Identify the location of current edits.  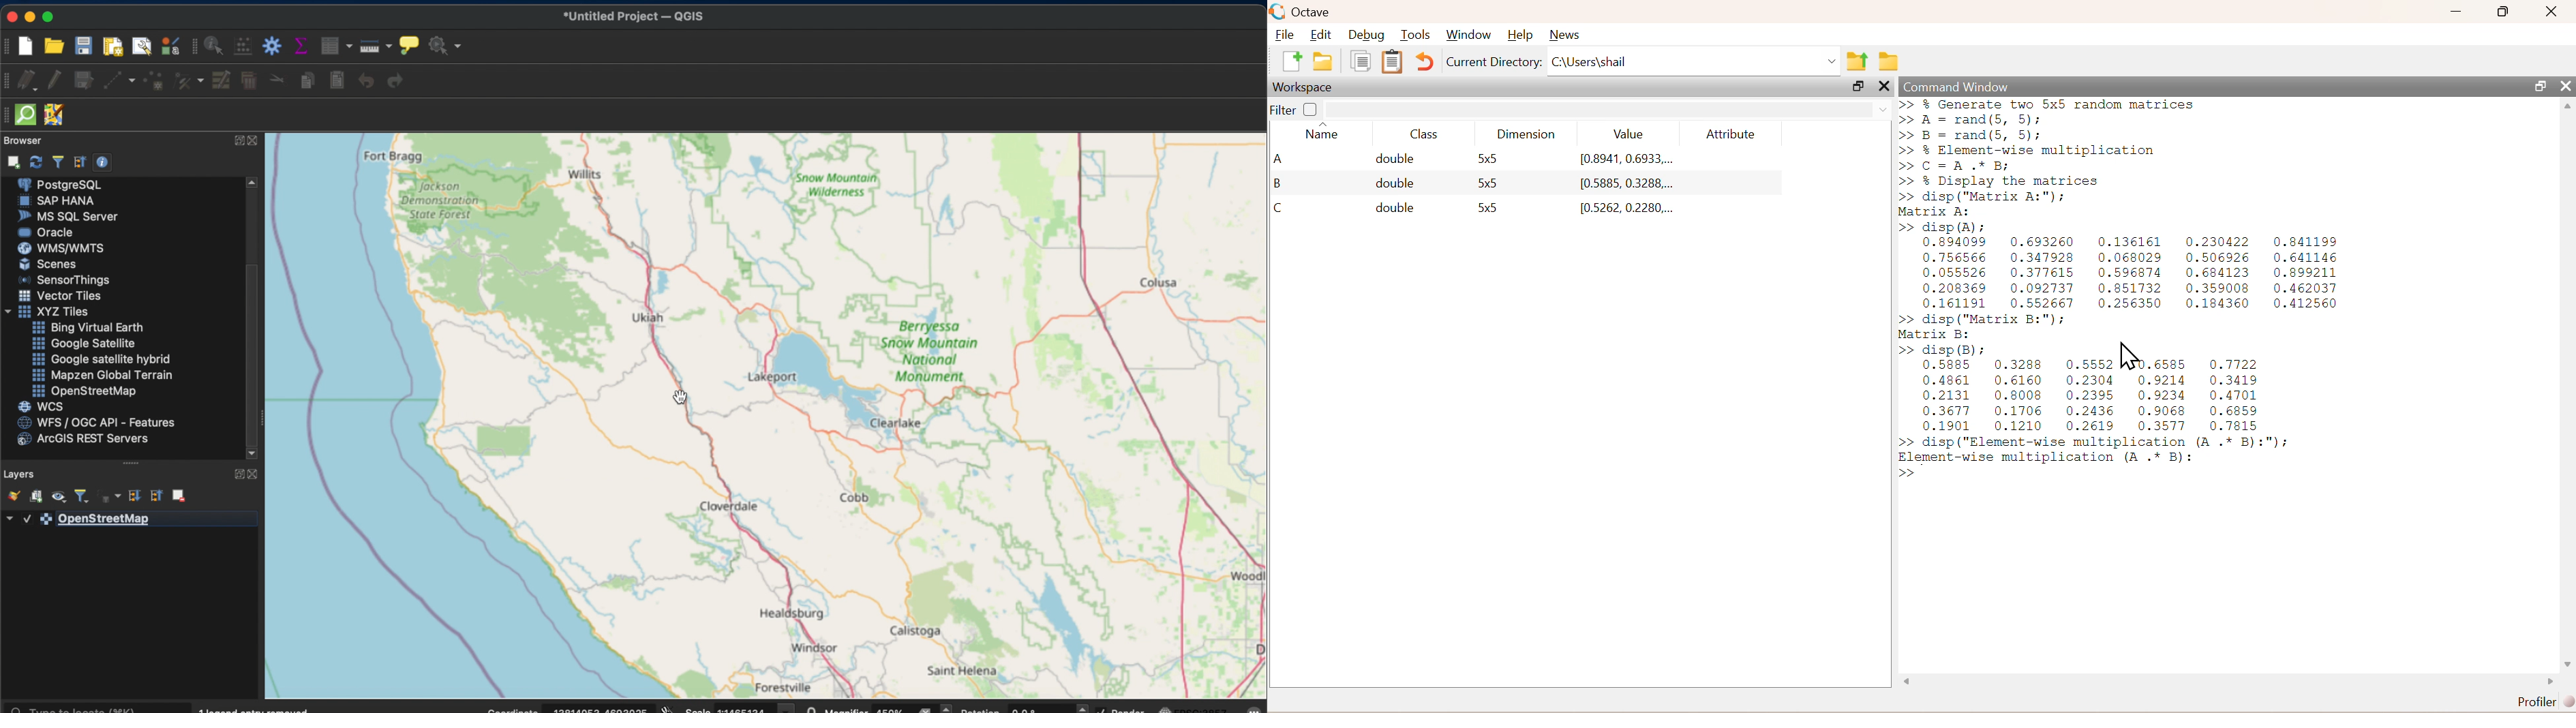
(28, 81).